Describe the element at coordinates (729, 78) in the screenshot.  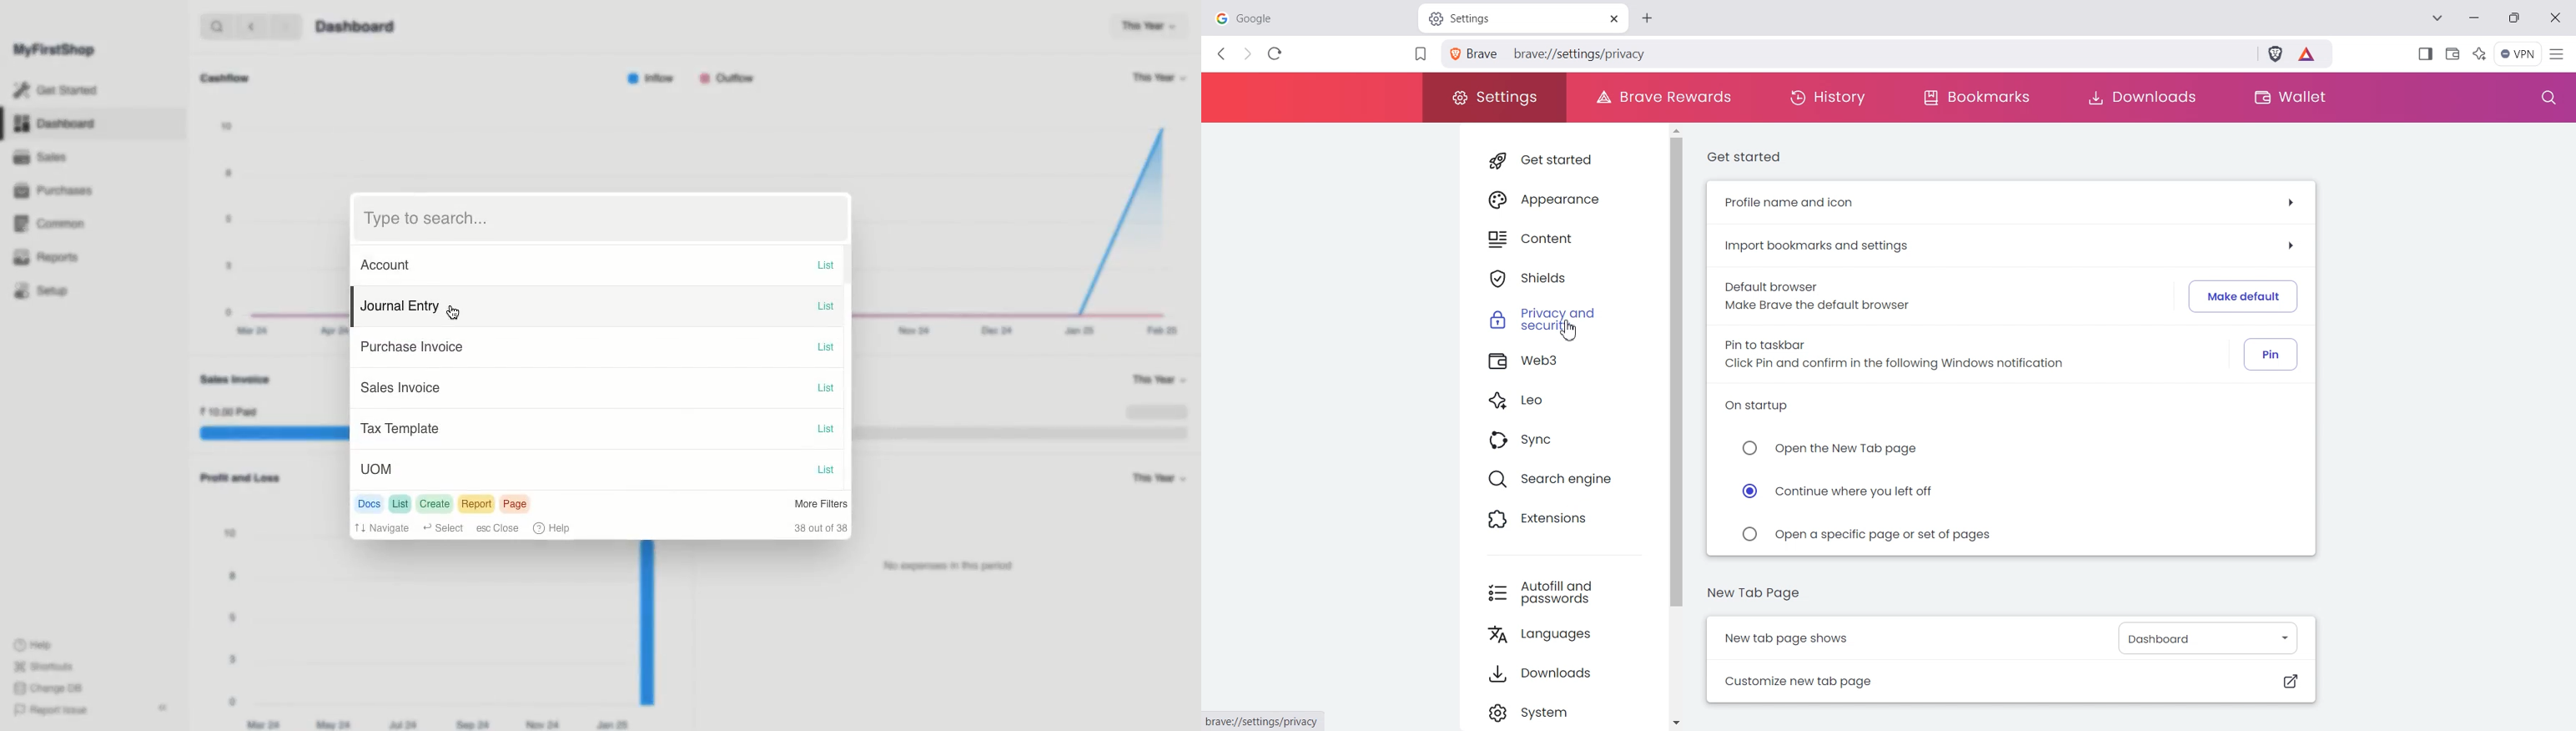
I see `Outflow` at that location.